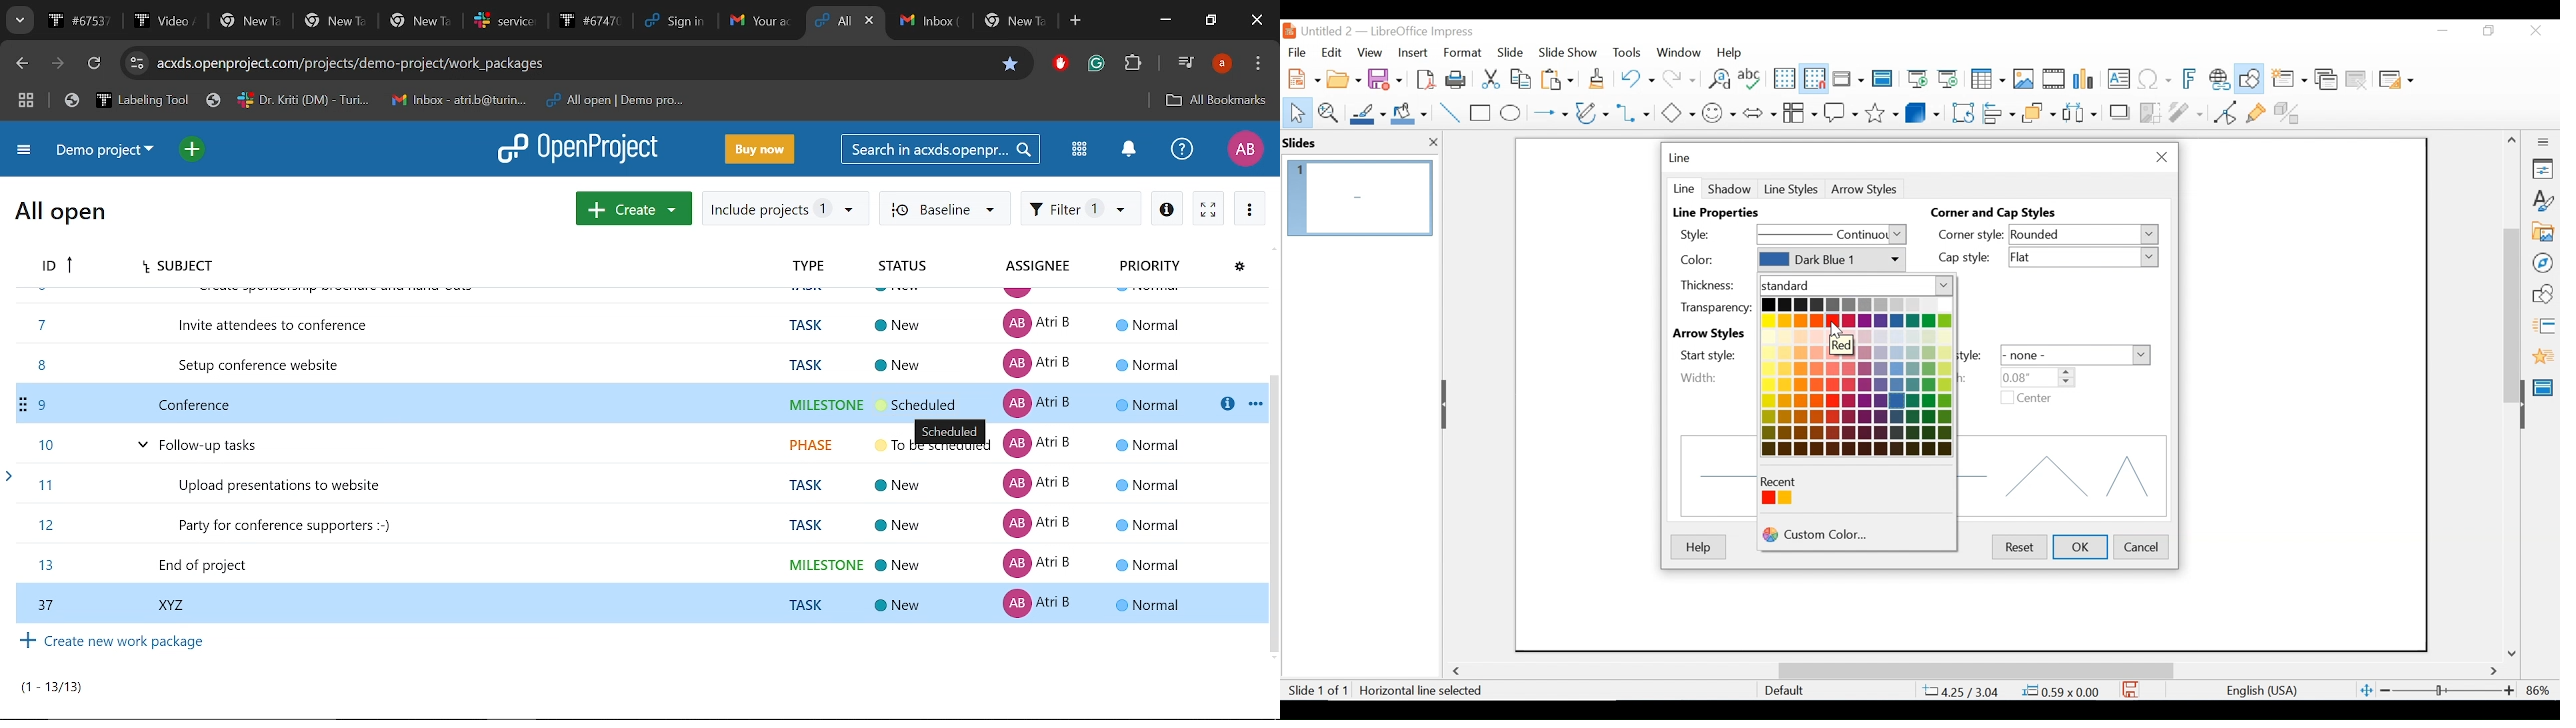 The width and height of the screenshot is (2576, 728). What do you see at coordinates (2290, 111) in the screenshot?
I see `Toggle Extrusion` at bounding box center [2290, 111].